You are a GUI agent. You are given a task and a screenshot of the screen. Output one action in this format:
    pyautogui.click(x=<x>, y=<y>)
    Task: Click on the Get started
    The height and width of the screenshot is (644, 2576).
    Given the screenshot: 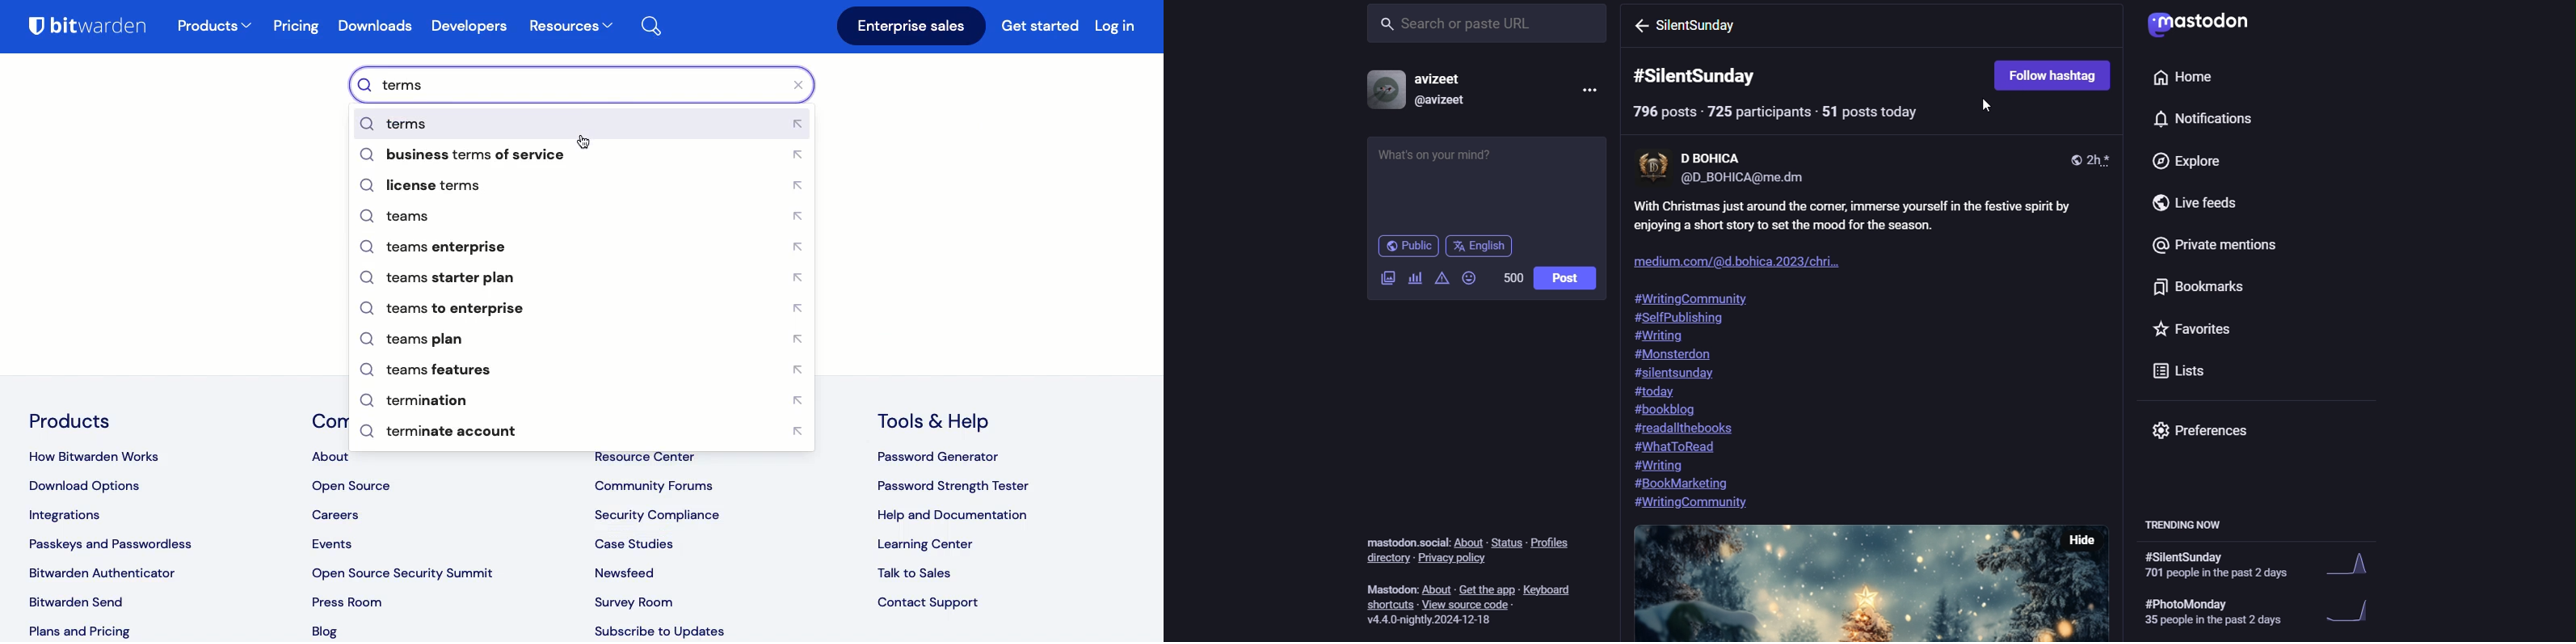 What is the action you would take?
    pyautogui.click(x=1042, y=28)
    